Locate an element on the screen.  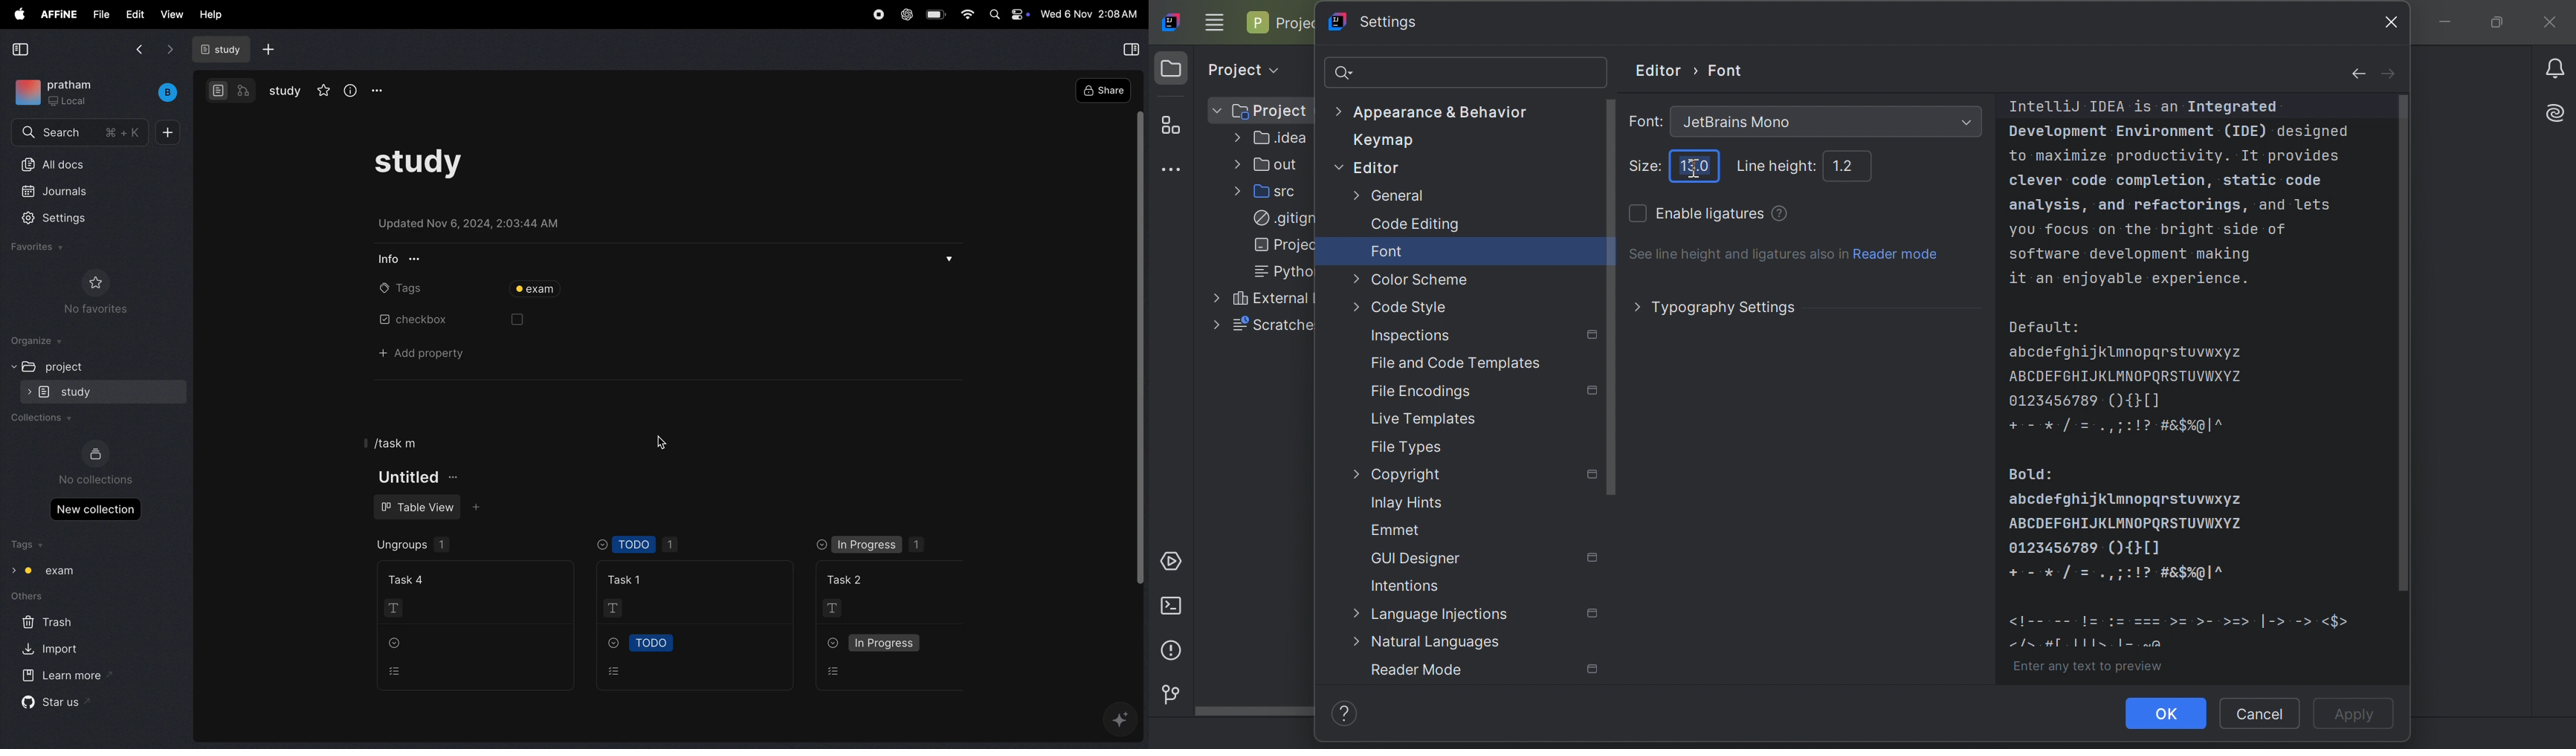
ABCDEFGHIJKLMNOPQRSTUVWXYZ is located at coordinates (2128, 522).